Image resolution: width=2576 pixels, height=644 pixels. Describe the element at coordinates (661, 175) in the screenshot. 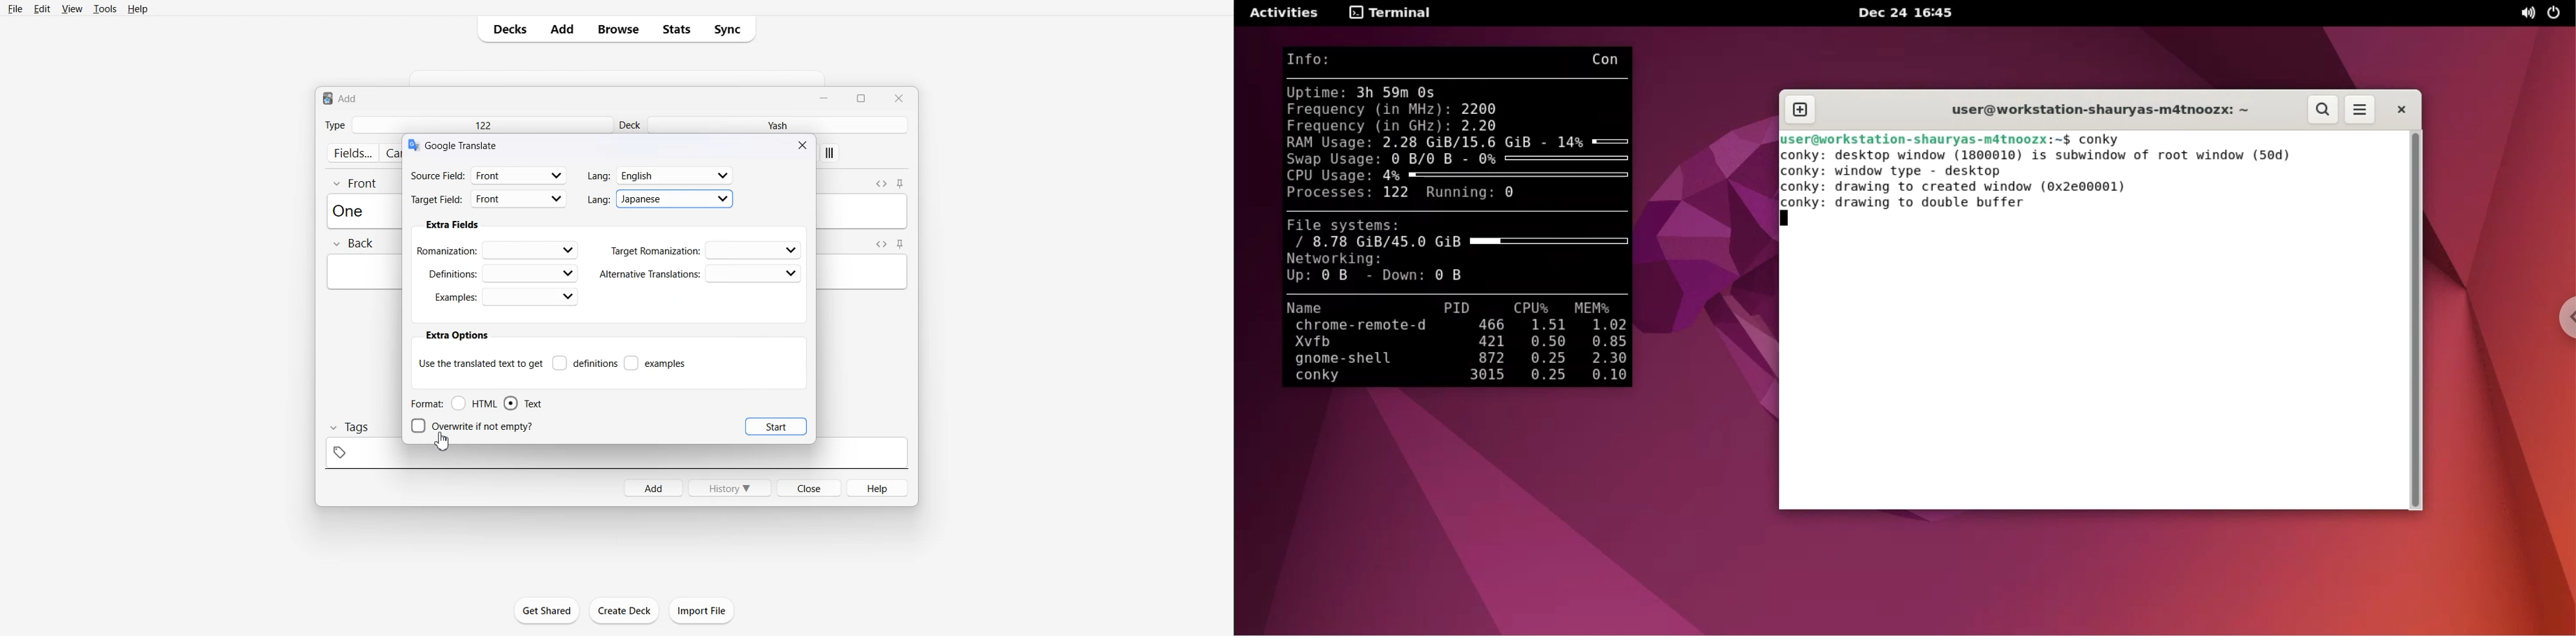

I see `Language` at that location.